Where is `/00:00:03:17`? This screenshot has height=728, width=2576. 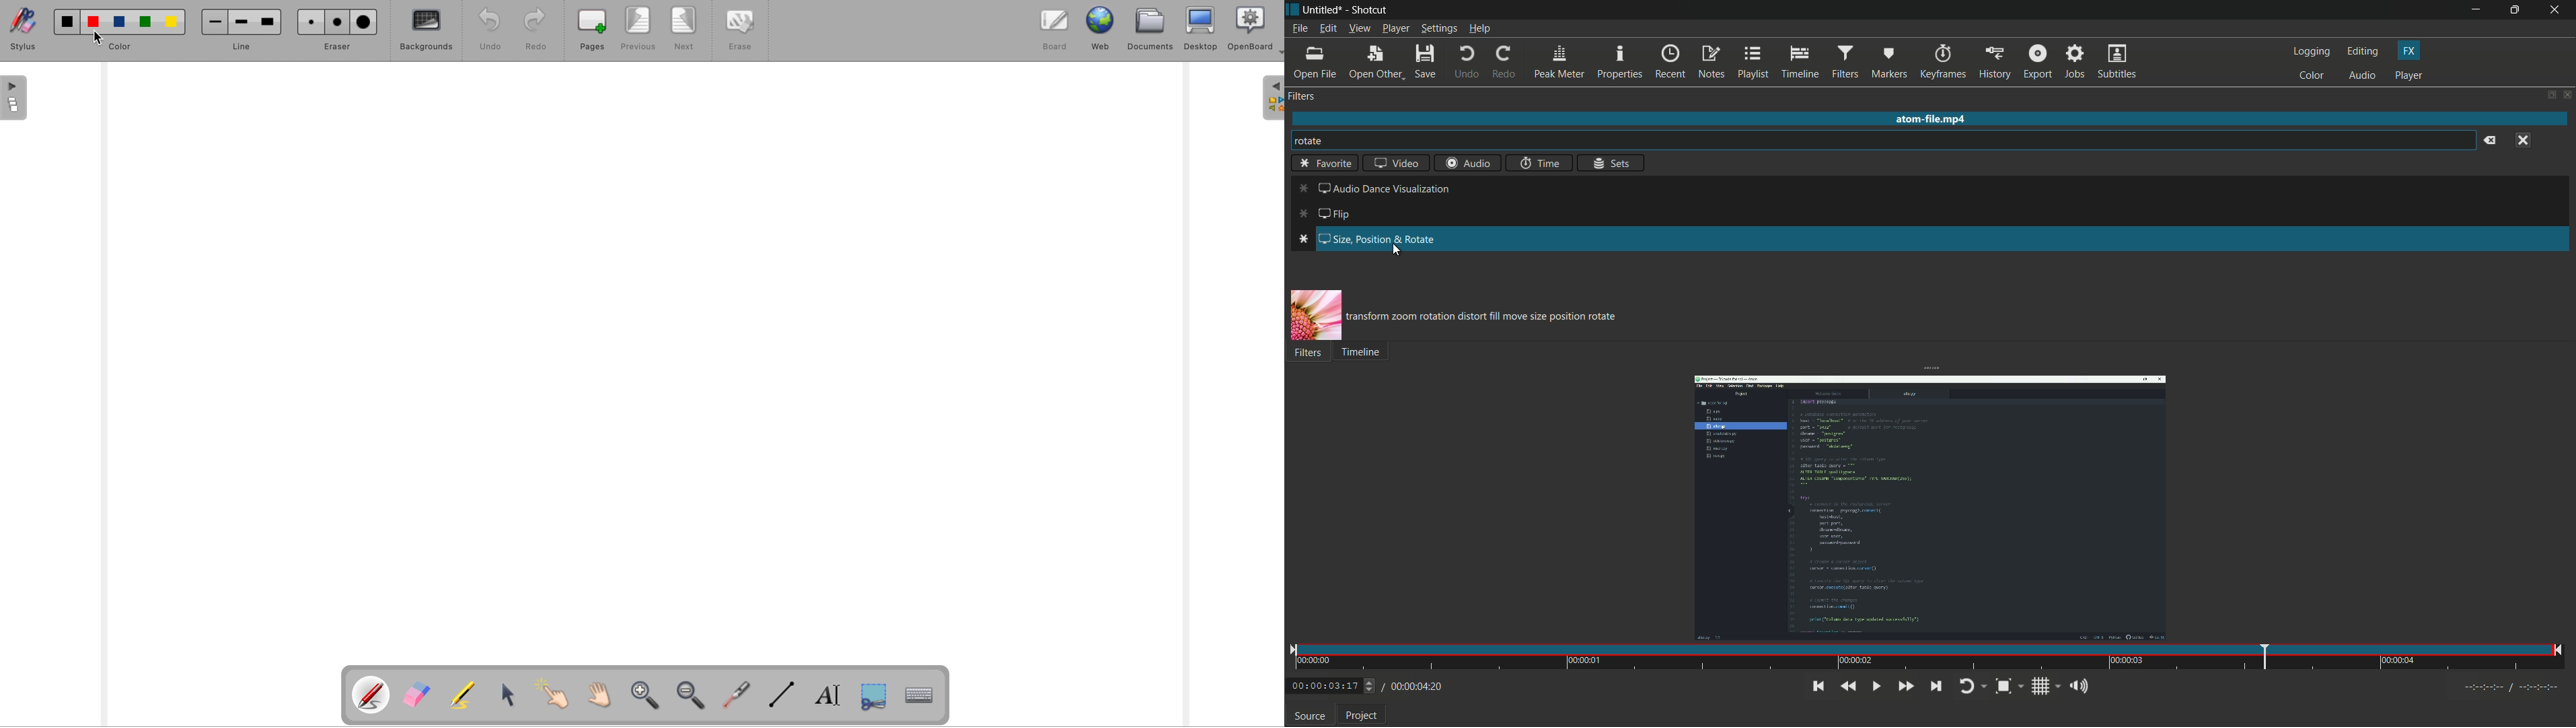
/00:00:03:17 is located at coordinates (1329, 687).